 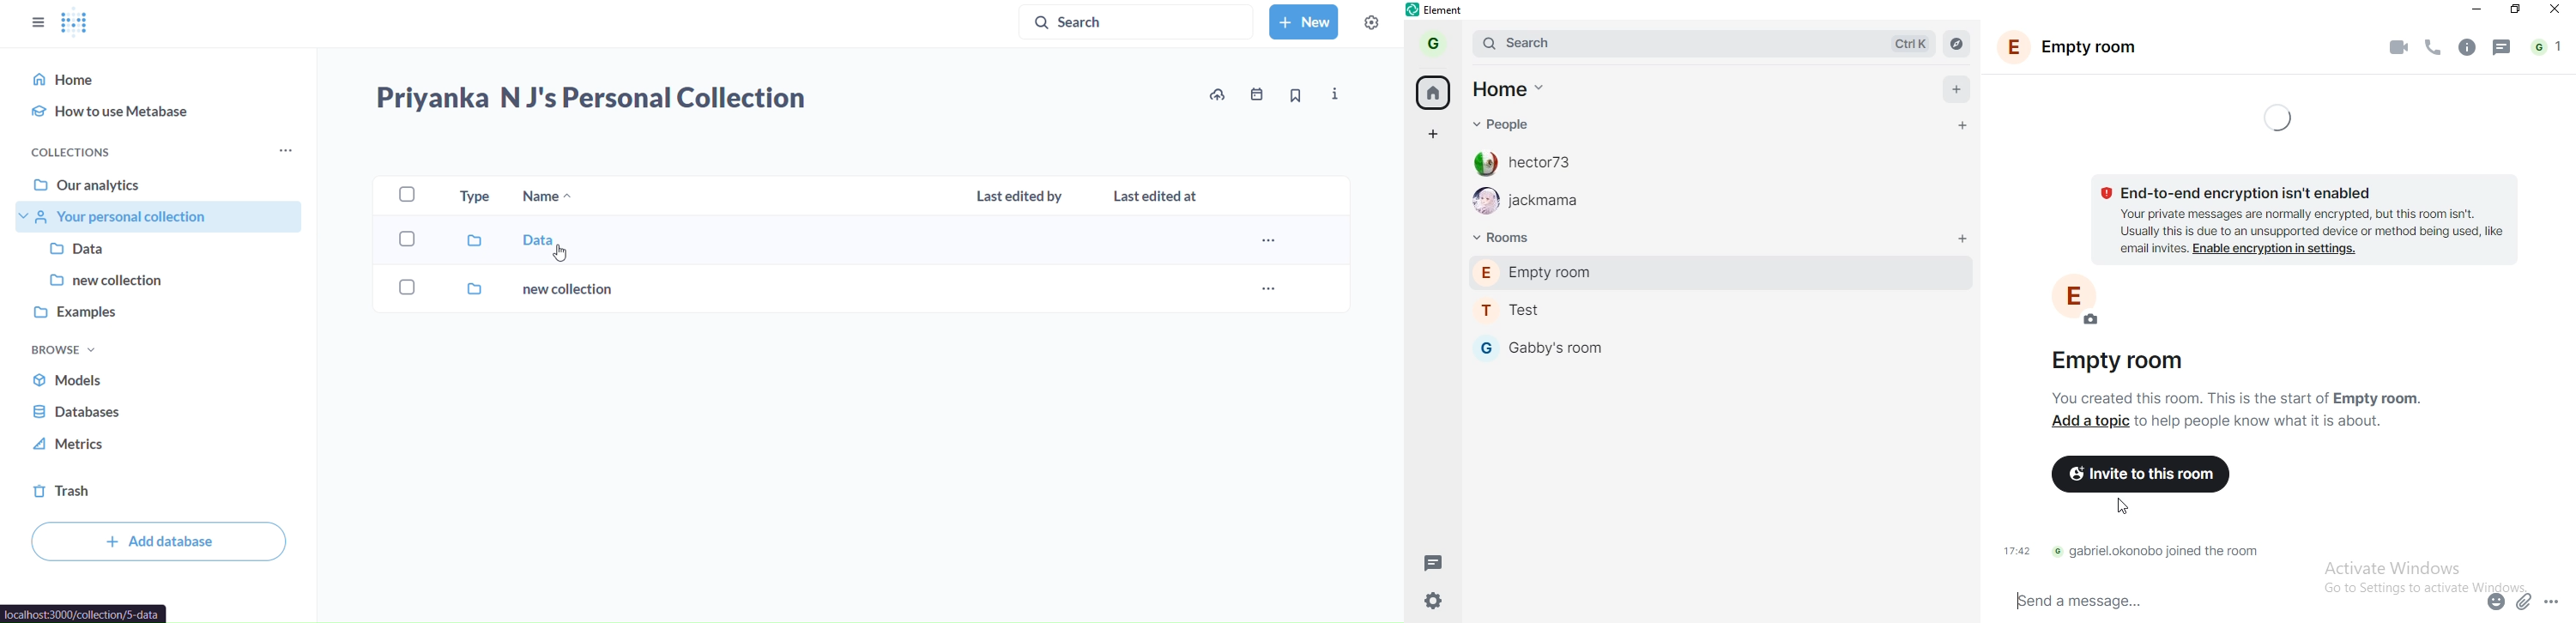 I want to click on text 1, so click(x=2298, y=215).